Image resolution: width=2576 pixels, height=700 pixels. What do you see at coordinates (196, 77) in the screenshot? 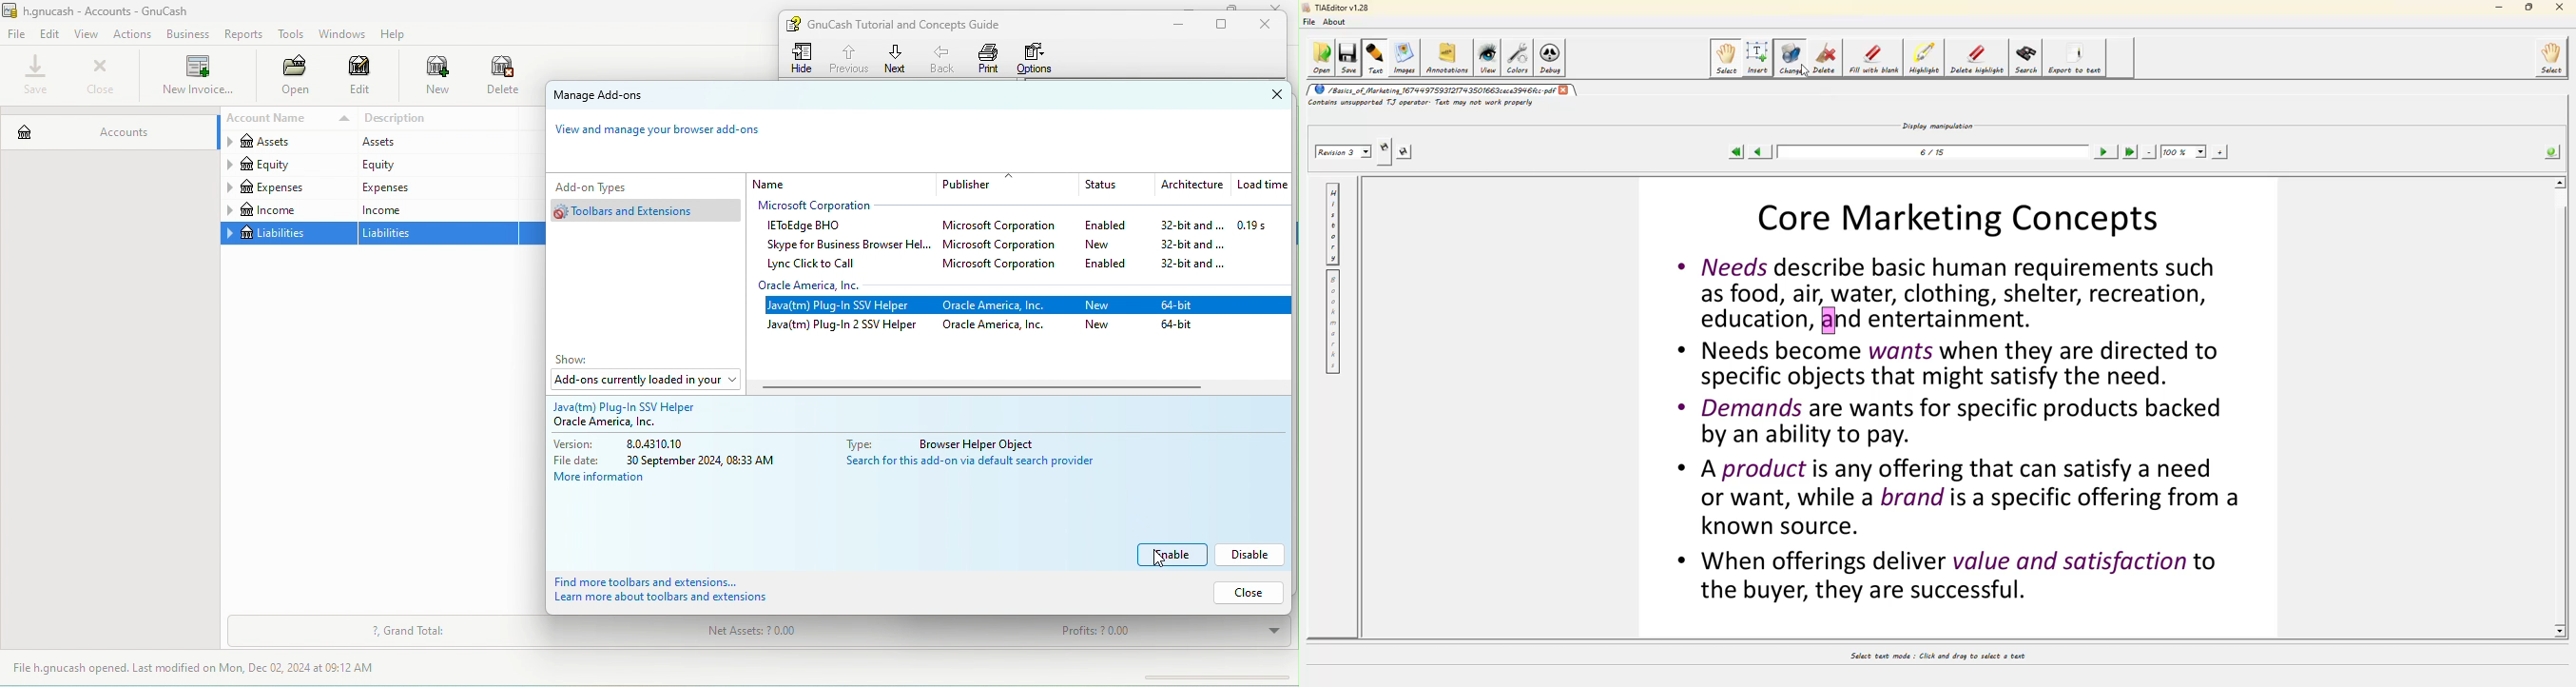
I see `new invoice` at bounding box center [196, 77].